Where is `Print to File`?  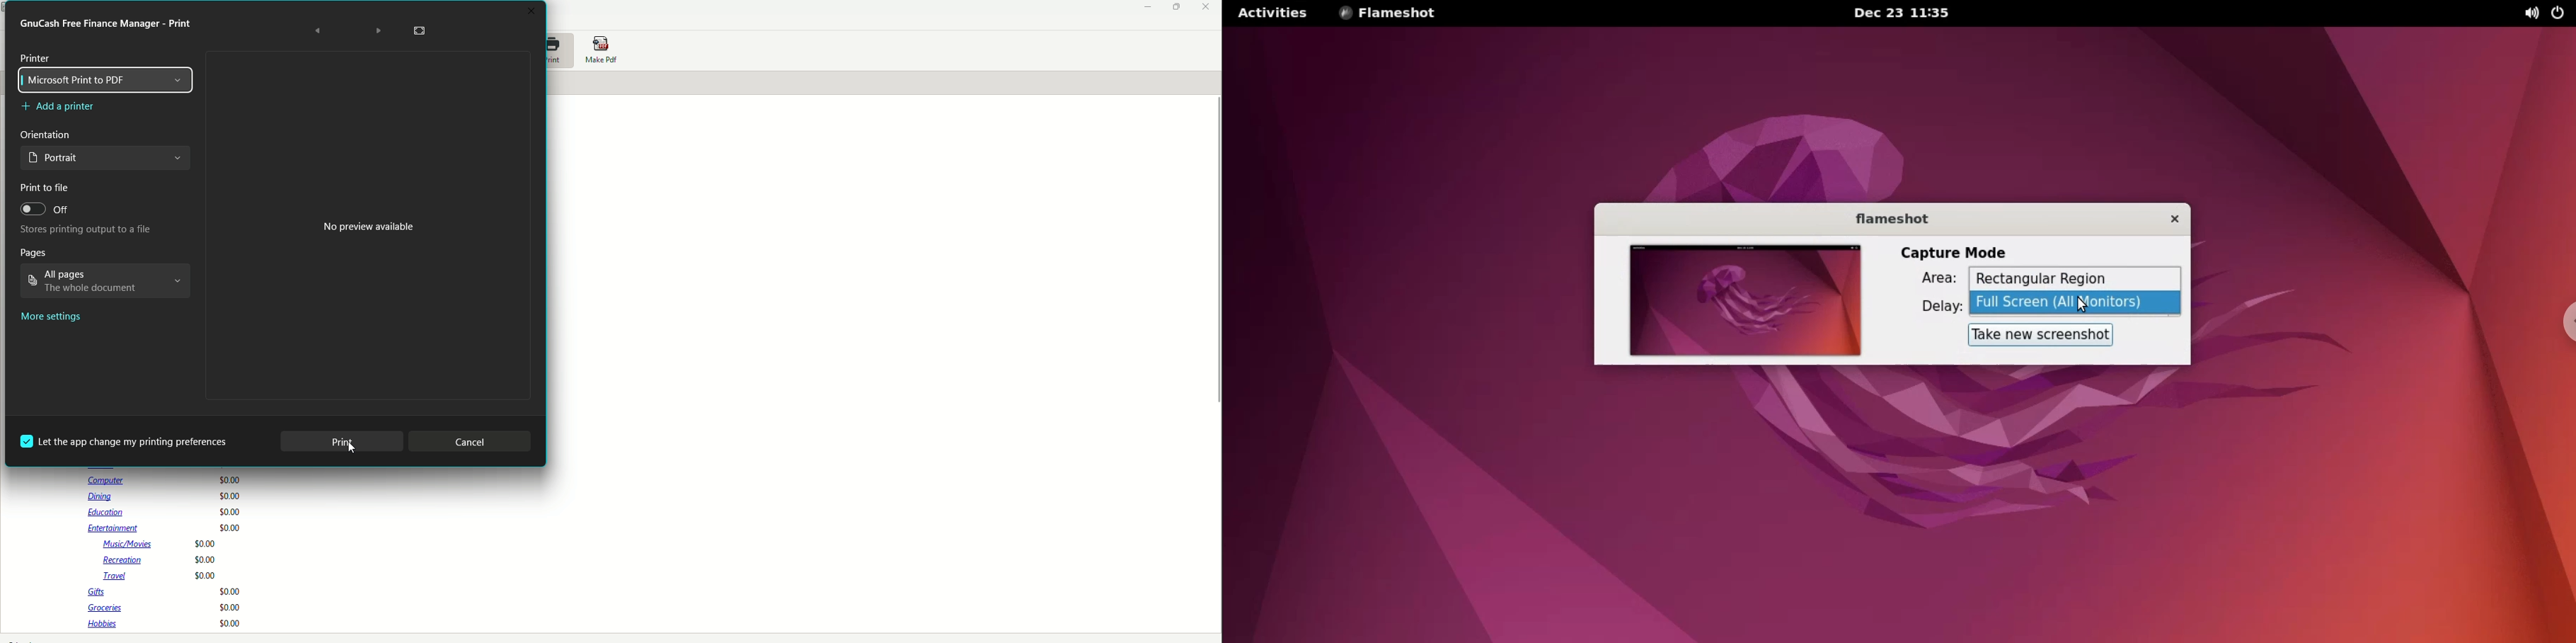 Print to File is located at coordinates (46, 188).